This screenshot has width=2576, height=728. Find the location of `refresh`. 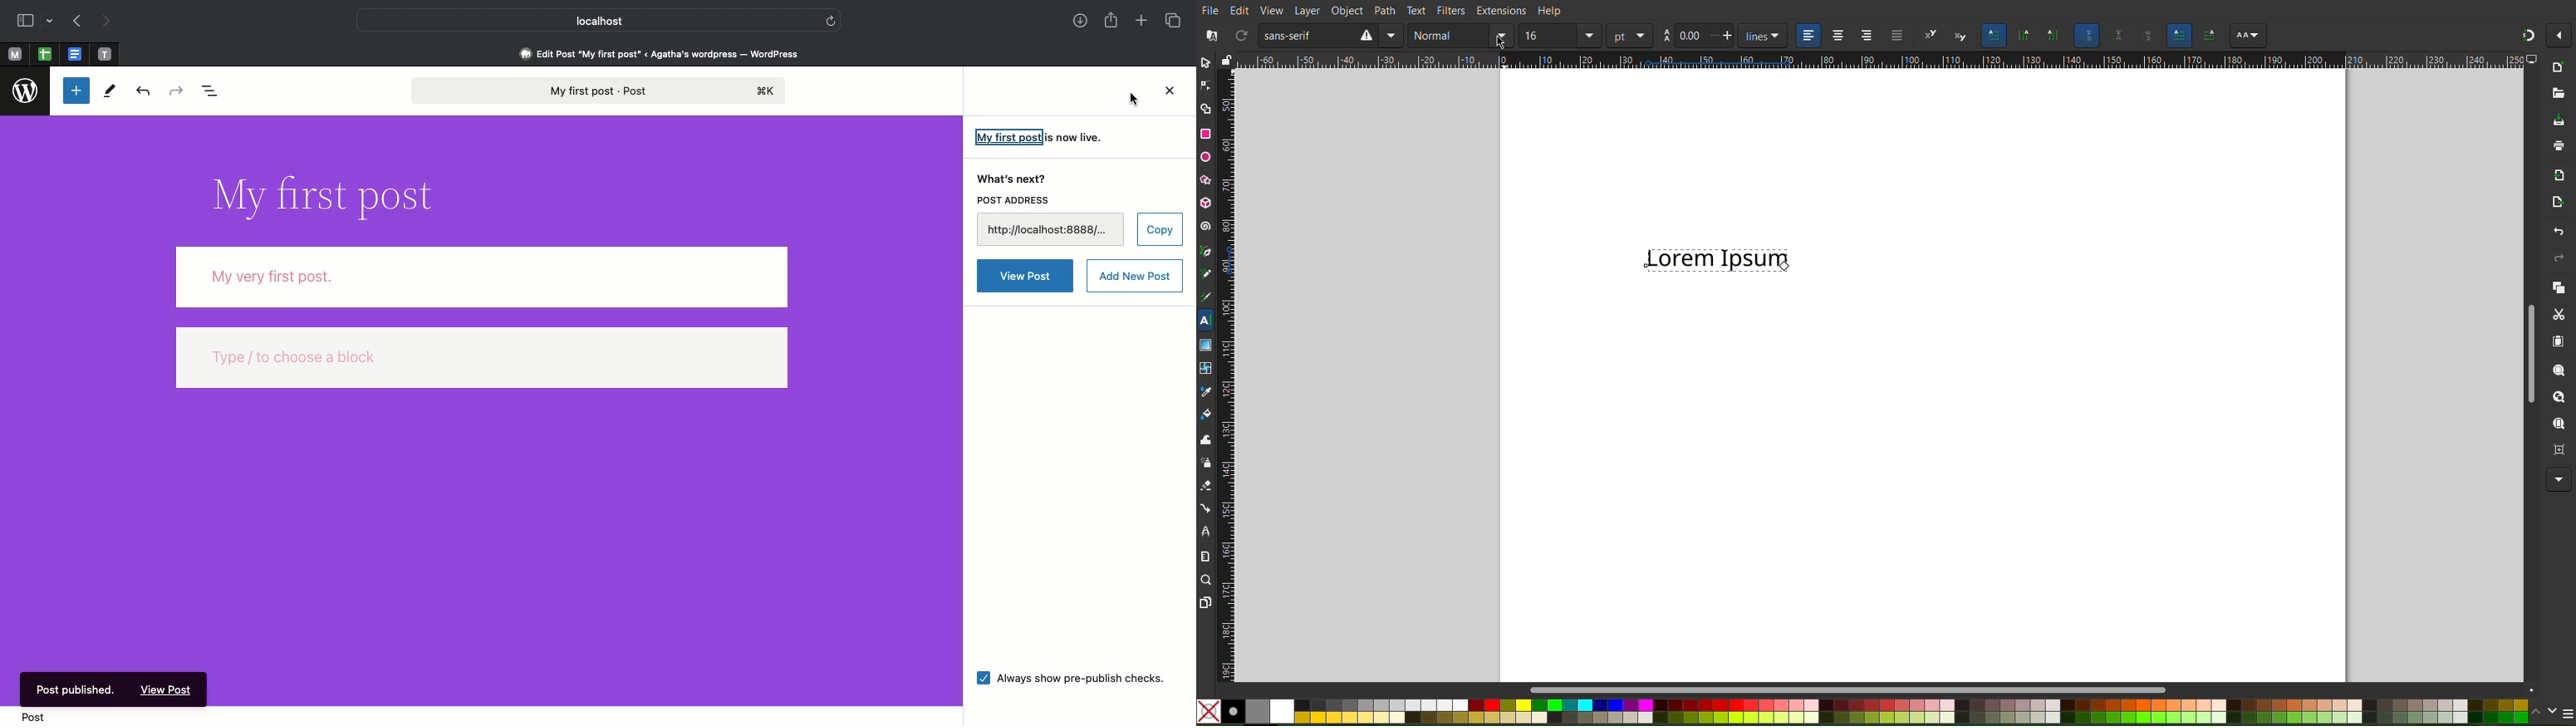

refresh is located at coordinates (832, 20).